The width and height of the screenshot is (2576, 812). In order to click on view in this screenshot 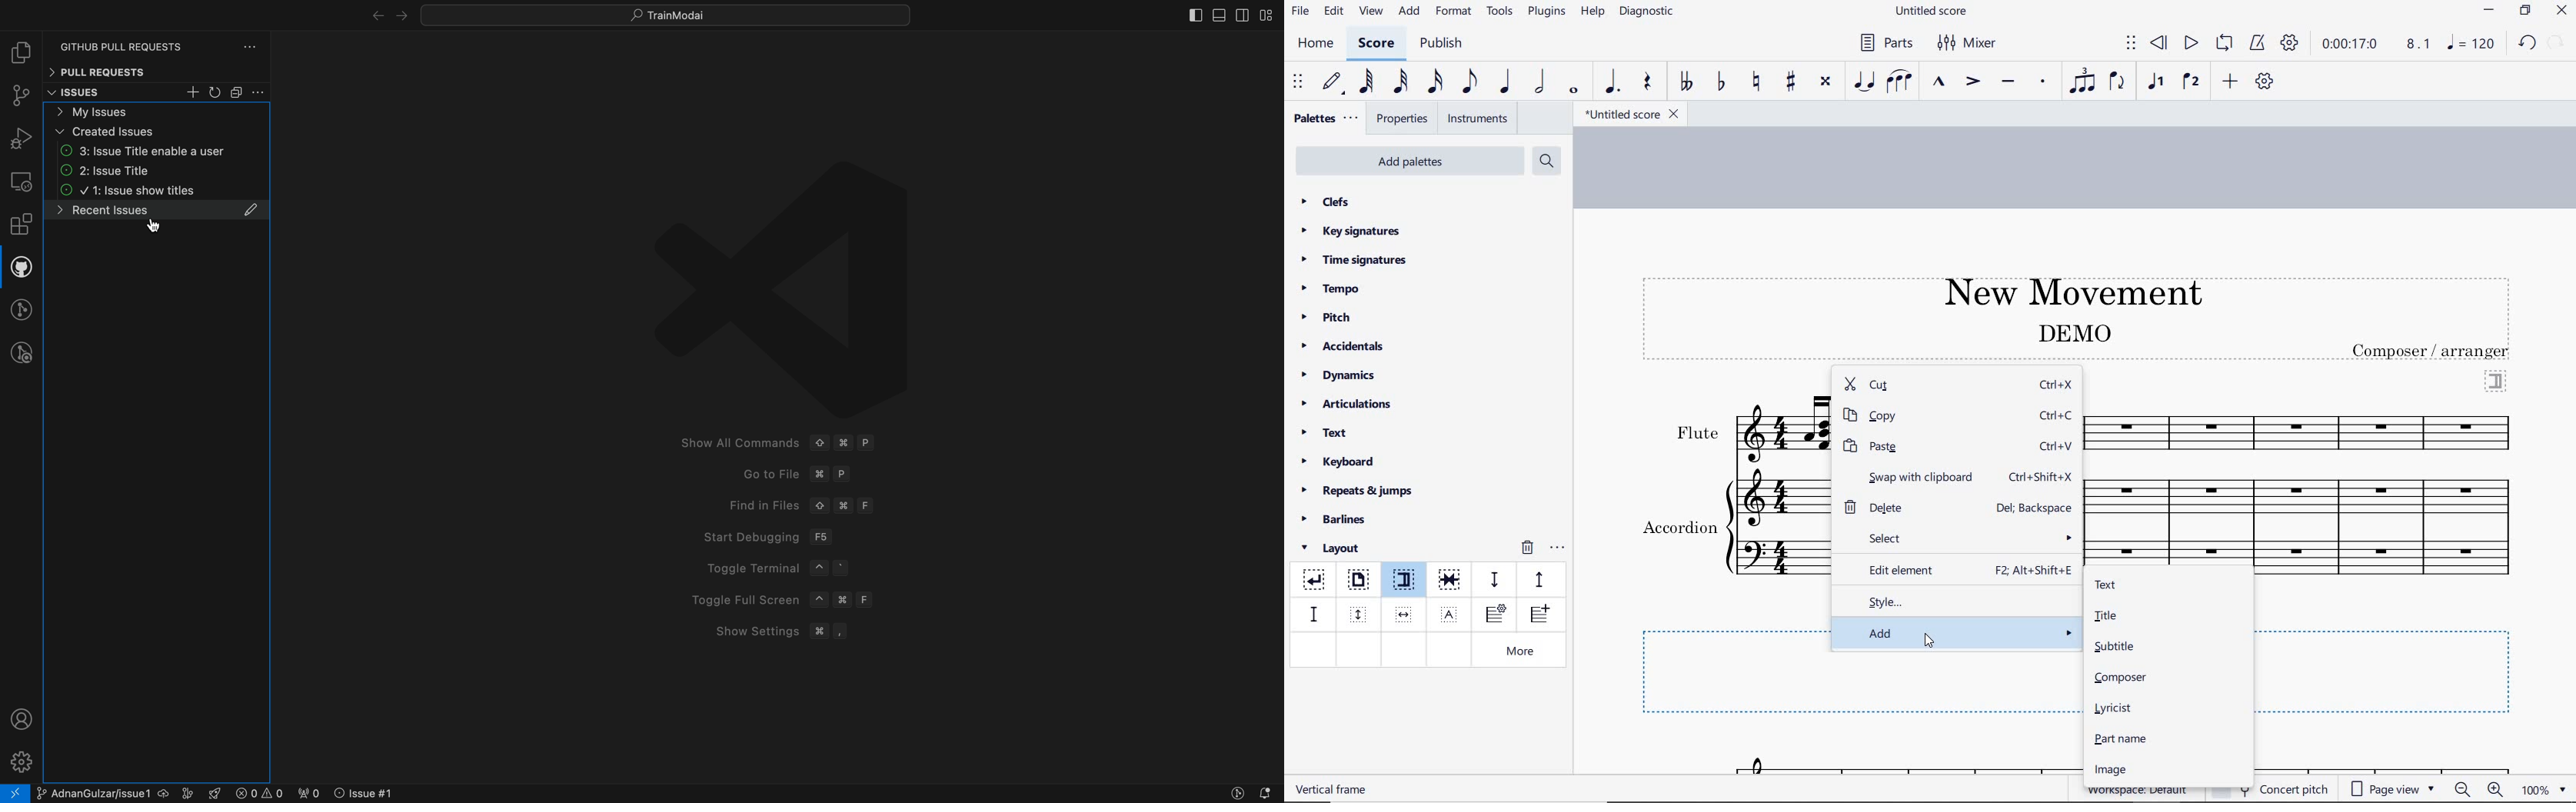, I will do `click(1369, 12)`.